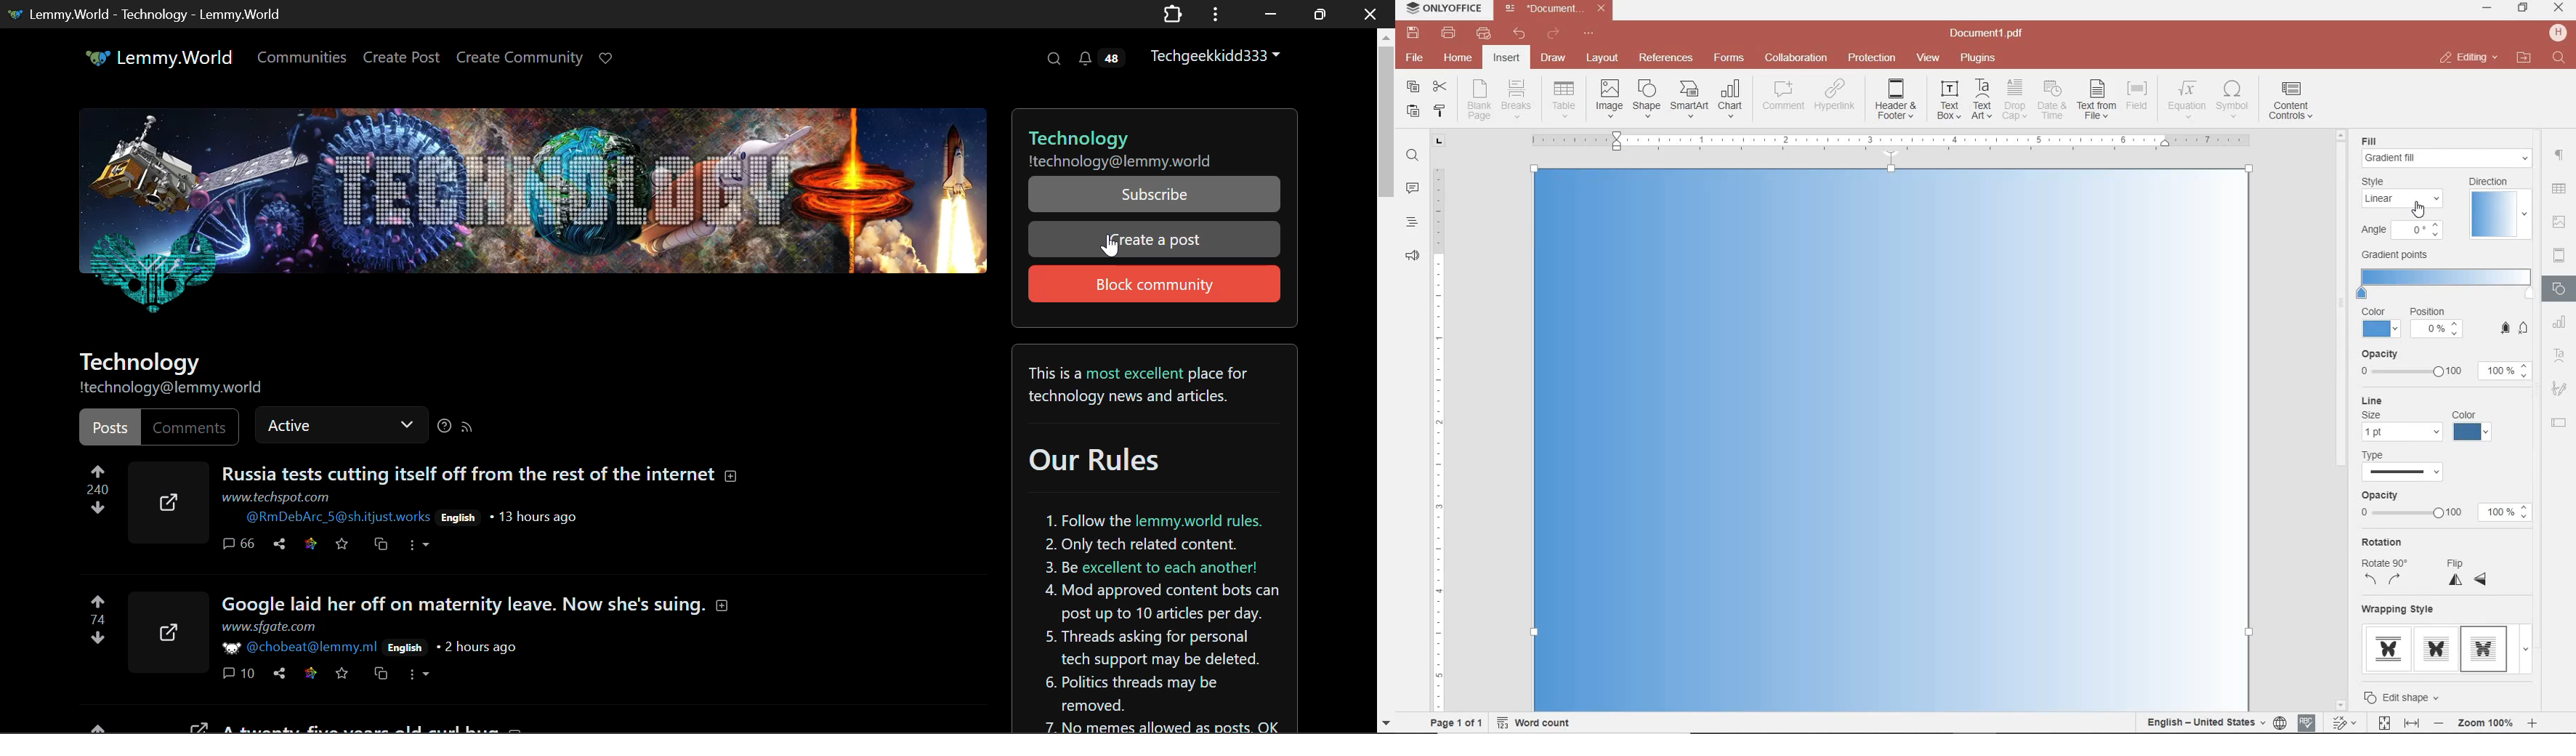 This screenshot has height=756, width=2576. Describe the element at coordinates (2560, 290) in the screenshot. I see `SHAPES` at that location.